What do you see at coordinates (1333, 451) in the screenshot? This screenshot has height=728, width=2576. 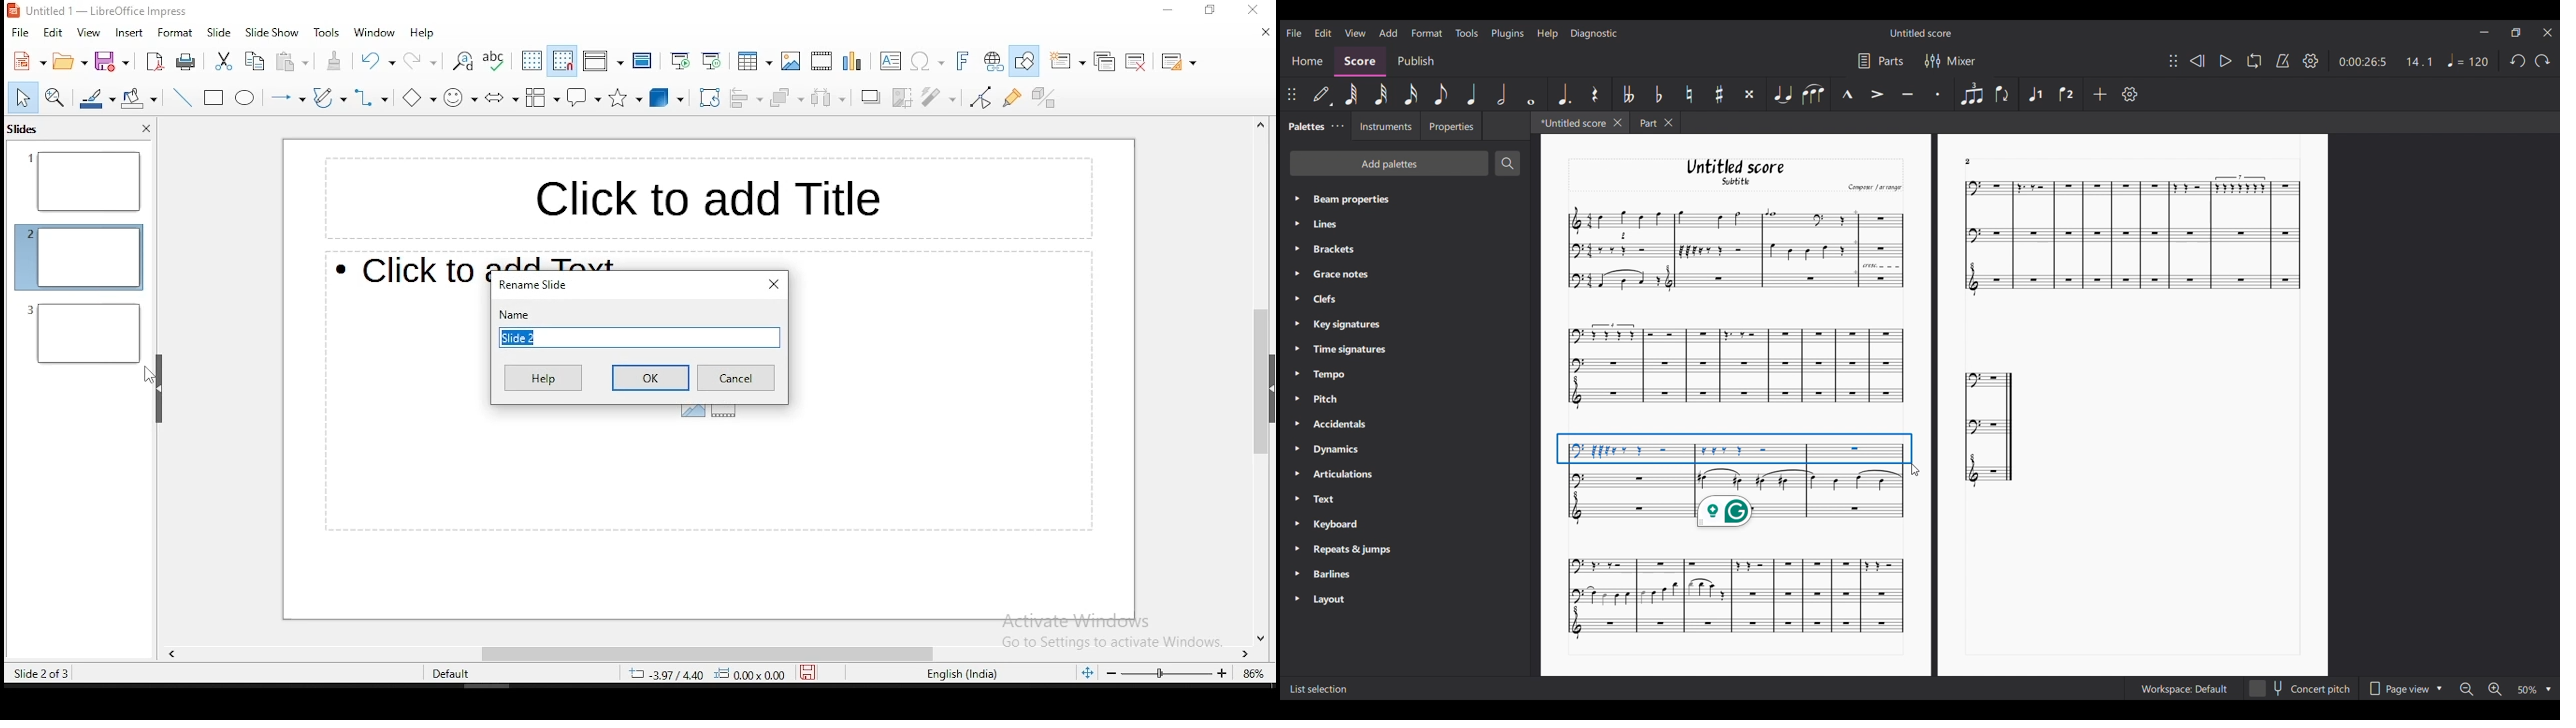 I see `> Dynamics` at bounding box center [1333, 451].